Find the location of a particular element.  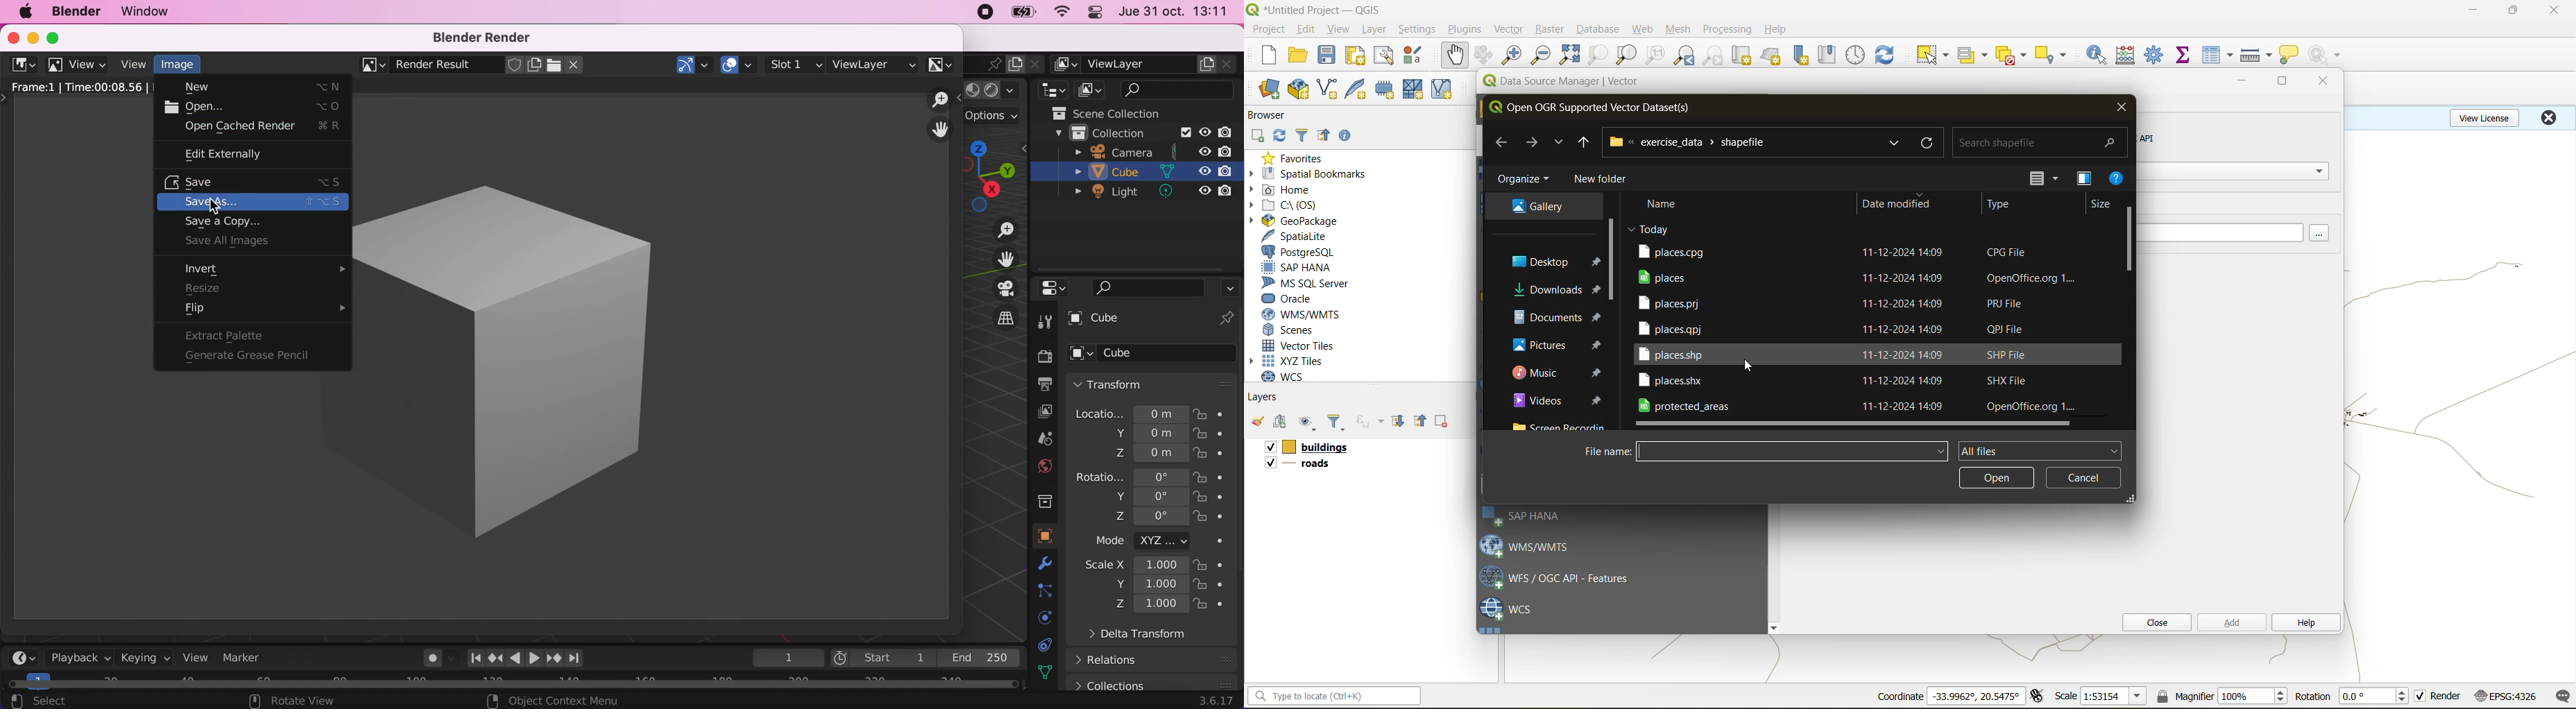

lock is located at coordinates (1211, 606).